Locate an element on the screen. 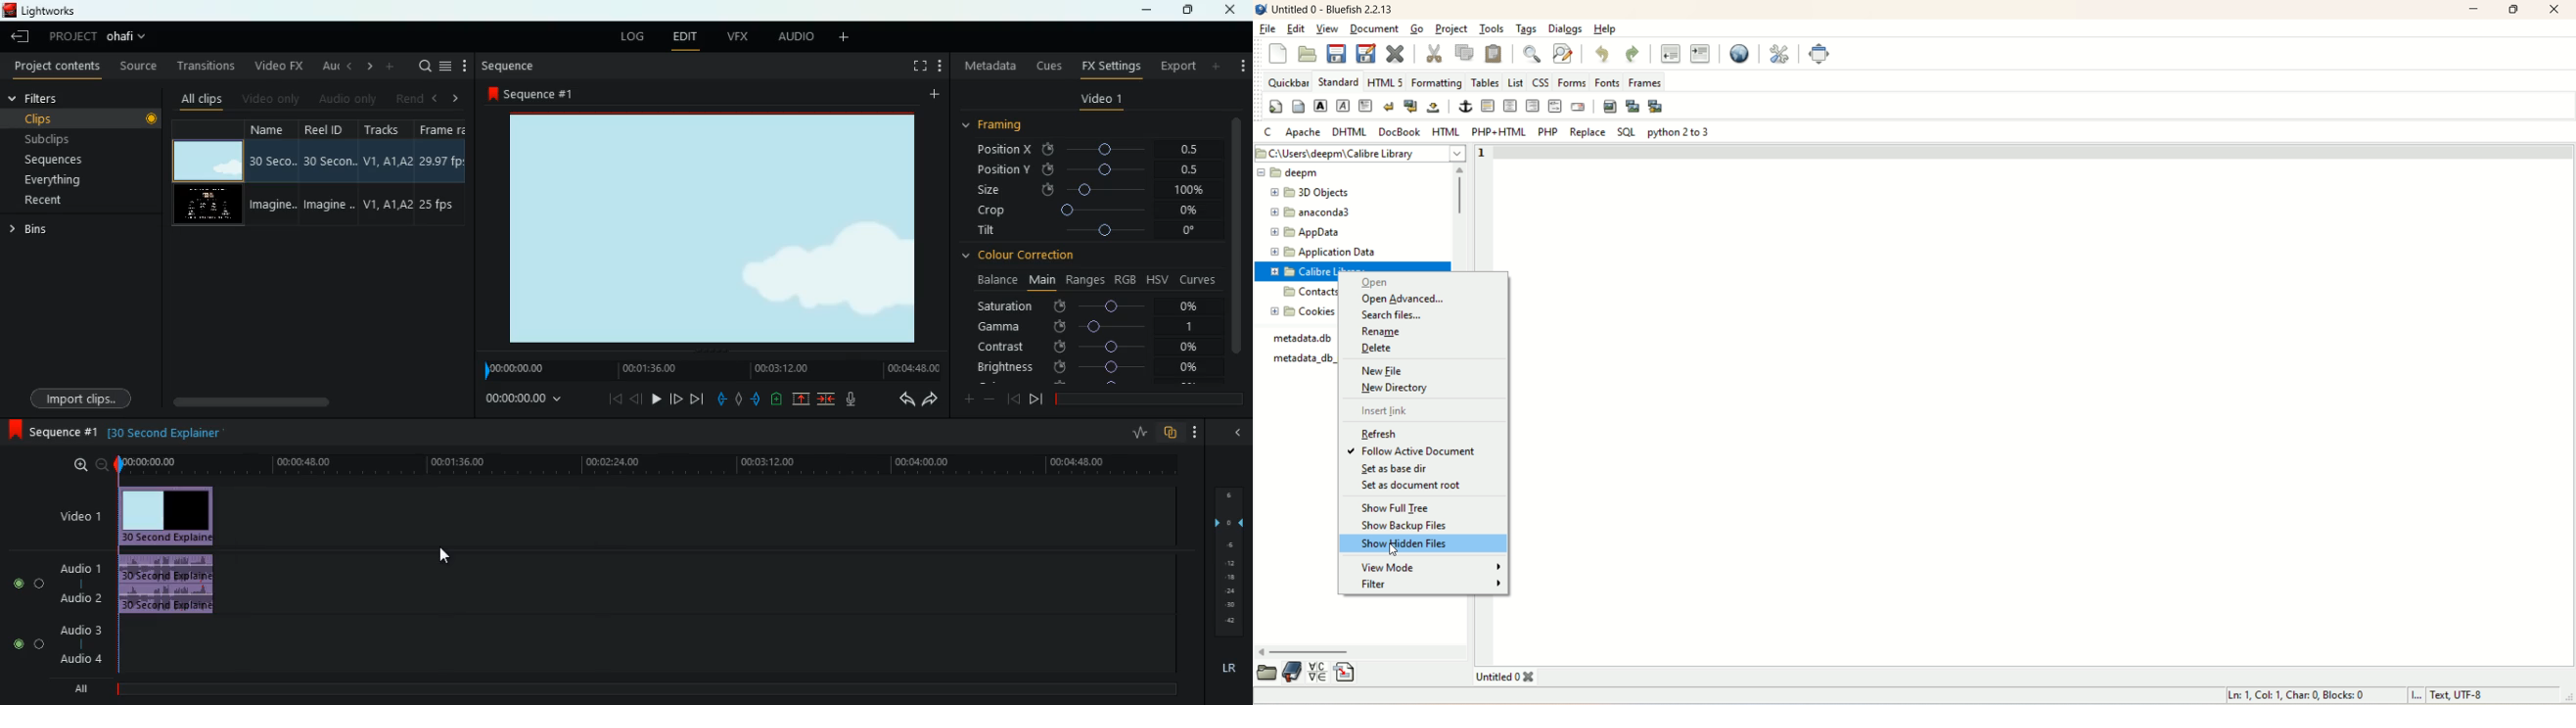 Image resolution: width=2576 pixels, height=728 pixels. screen is located at coordinates (207, 161).